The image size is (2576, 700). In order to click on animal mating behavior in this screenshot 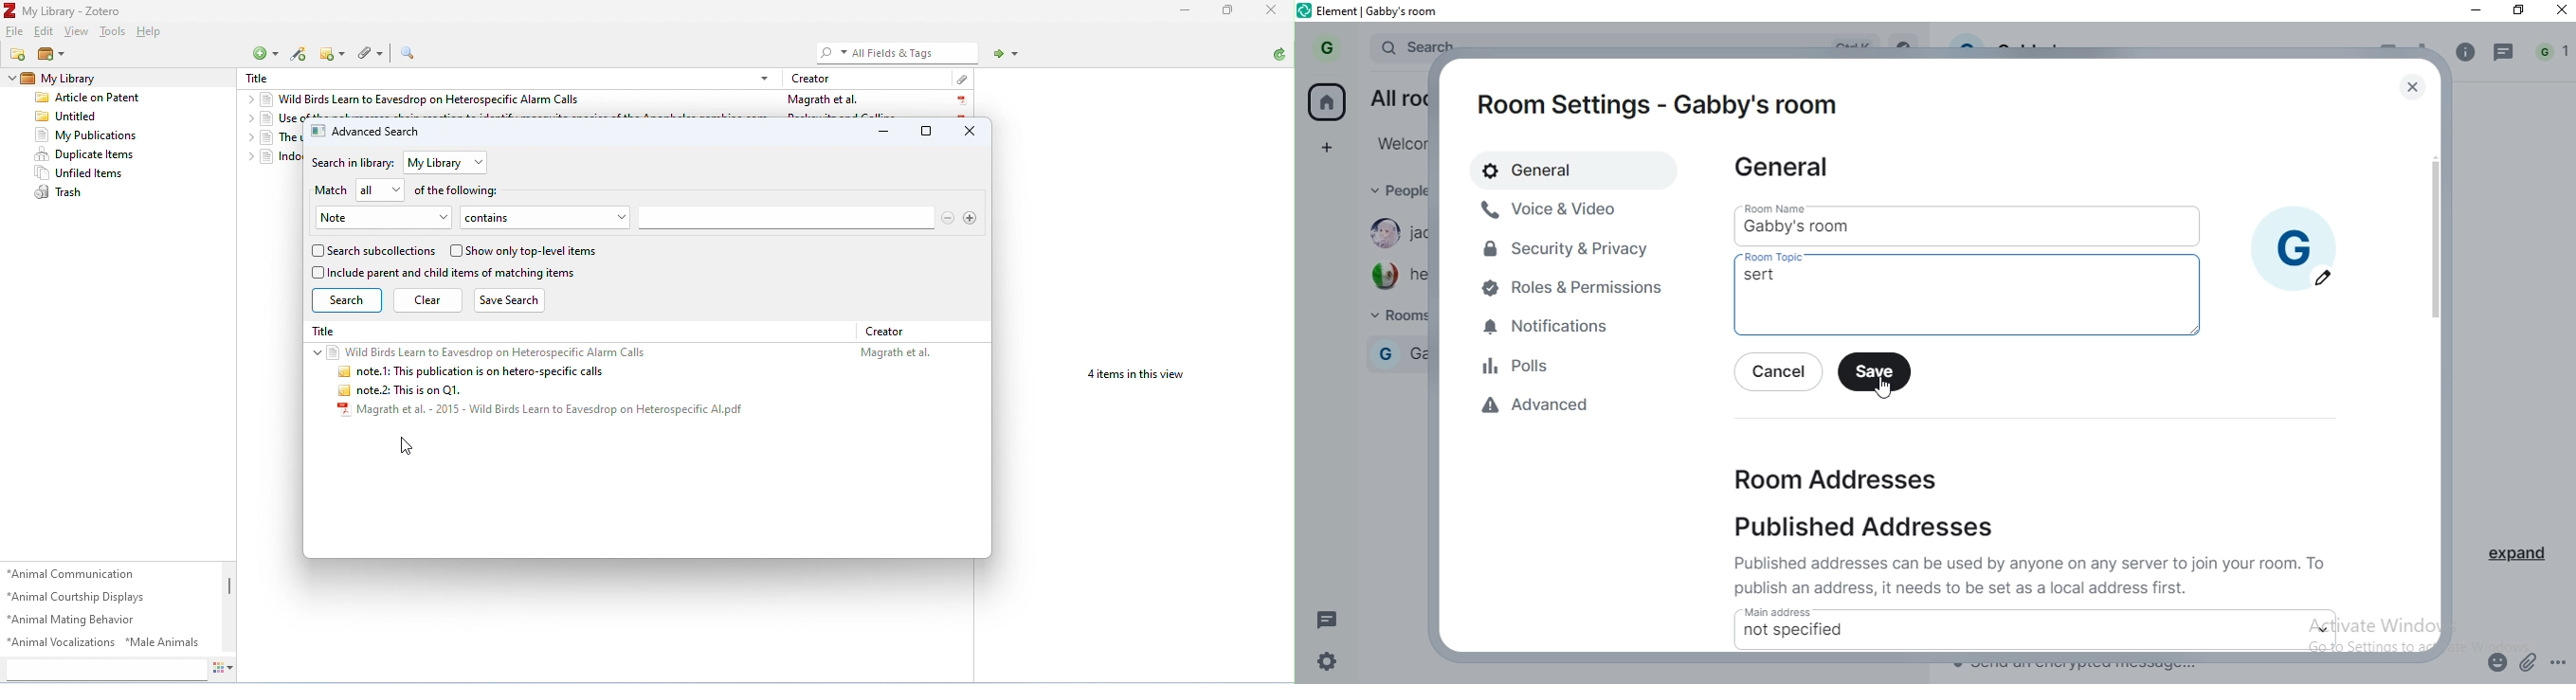, I will do `click(73, 620)`.